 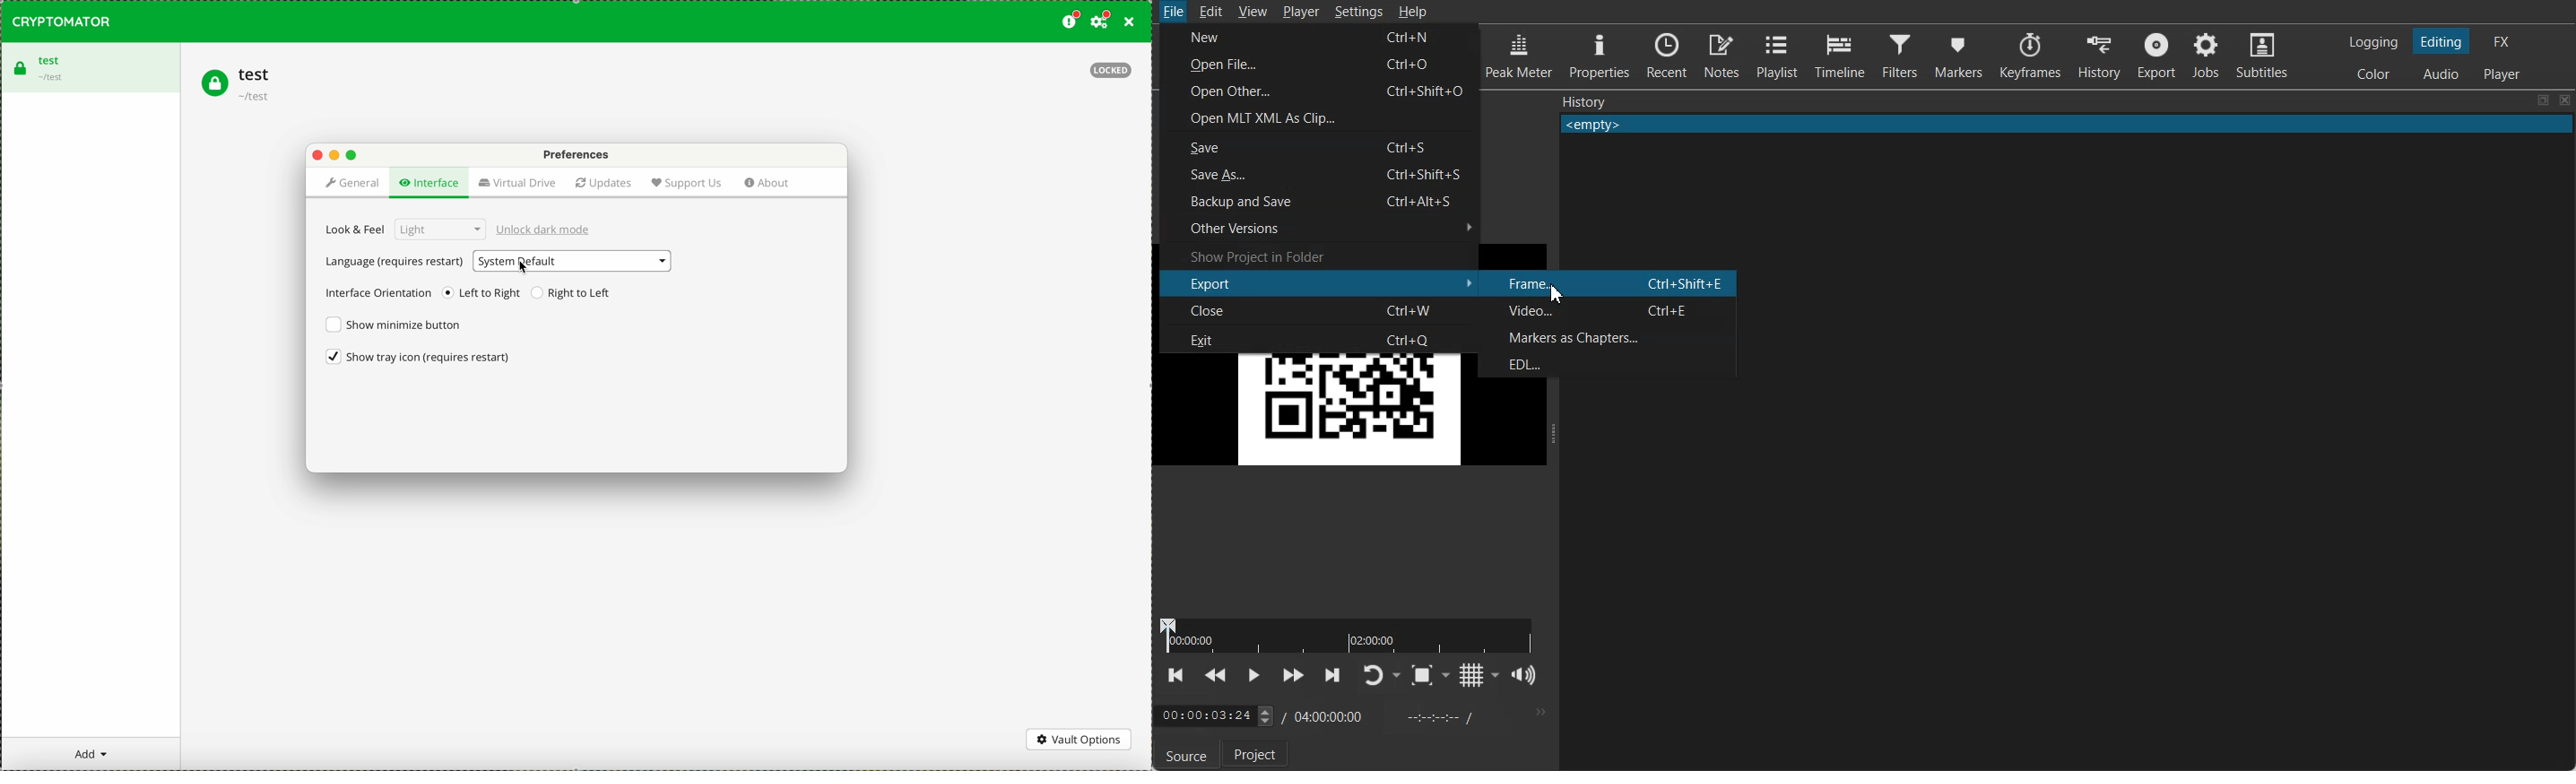 I want to click on Play Quickly Forward, so click(x=1293, y=676).